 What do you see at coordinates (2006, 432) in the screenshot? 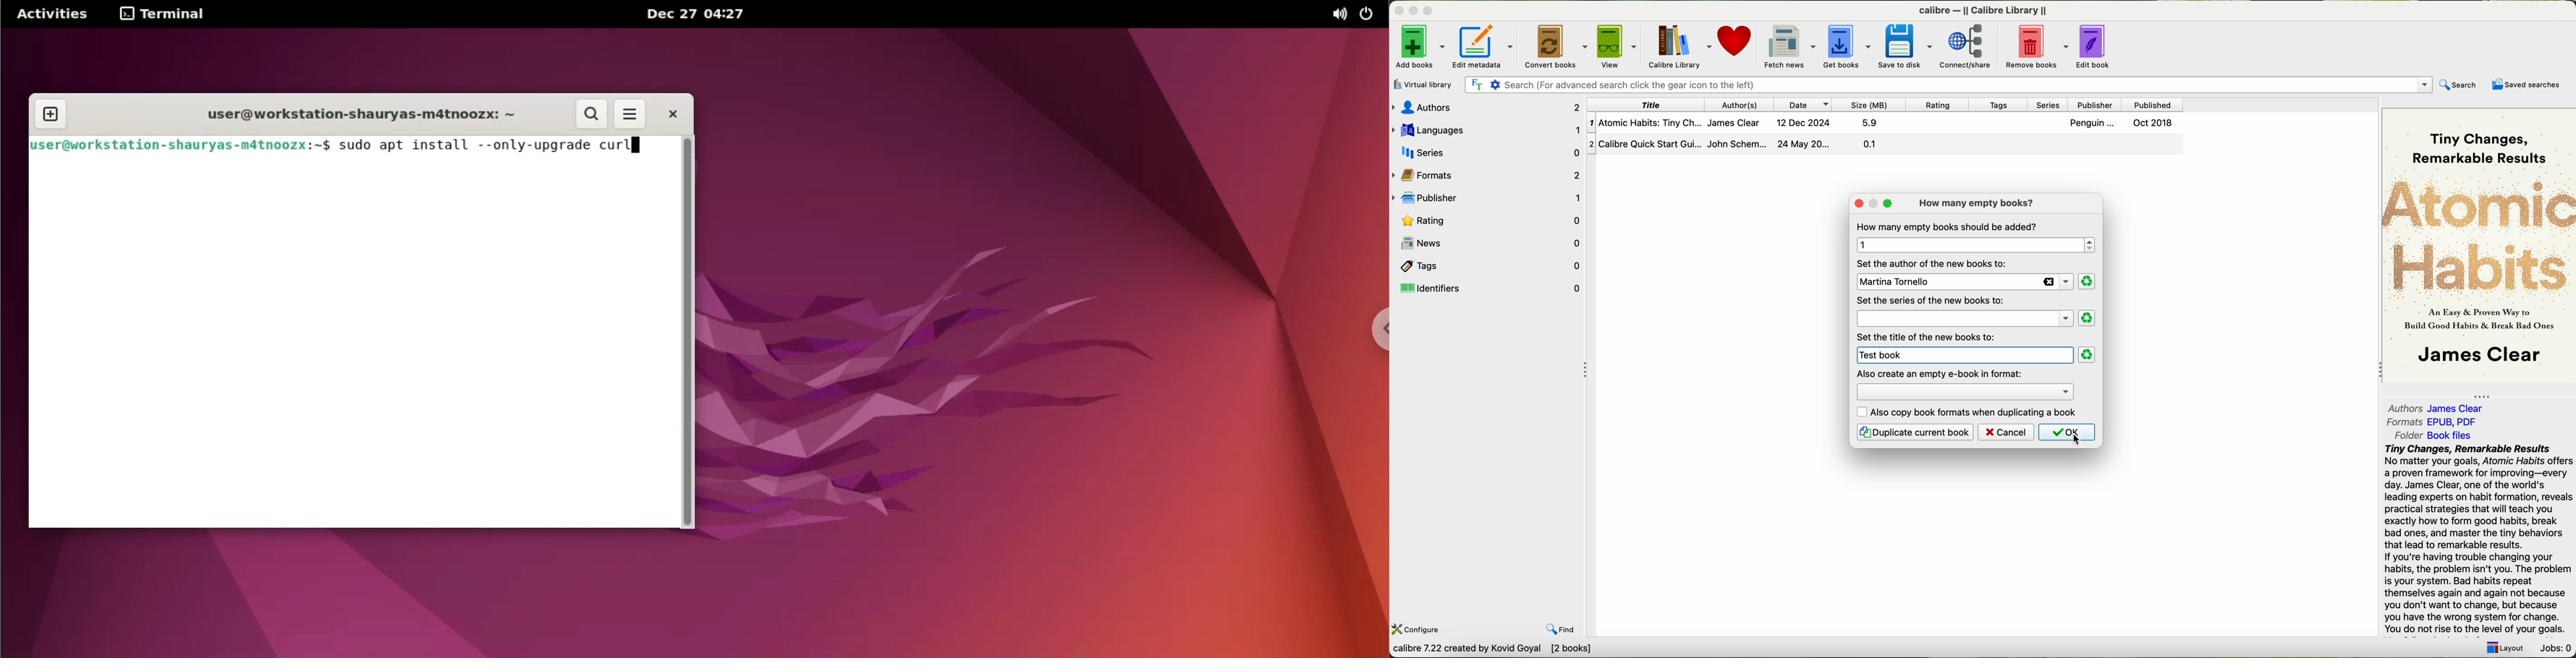
I see `cancel button` at bounding box center [2006, 432].